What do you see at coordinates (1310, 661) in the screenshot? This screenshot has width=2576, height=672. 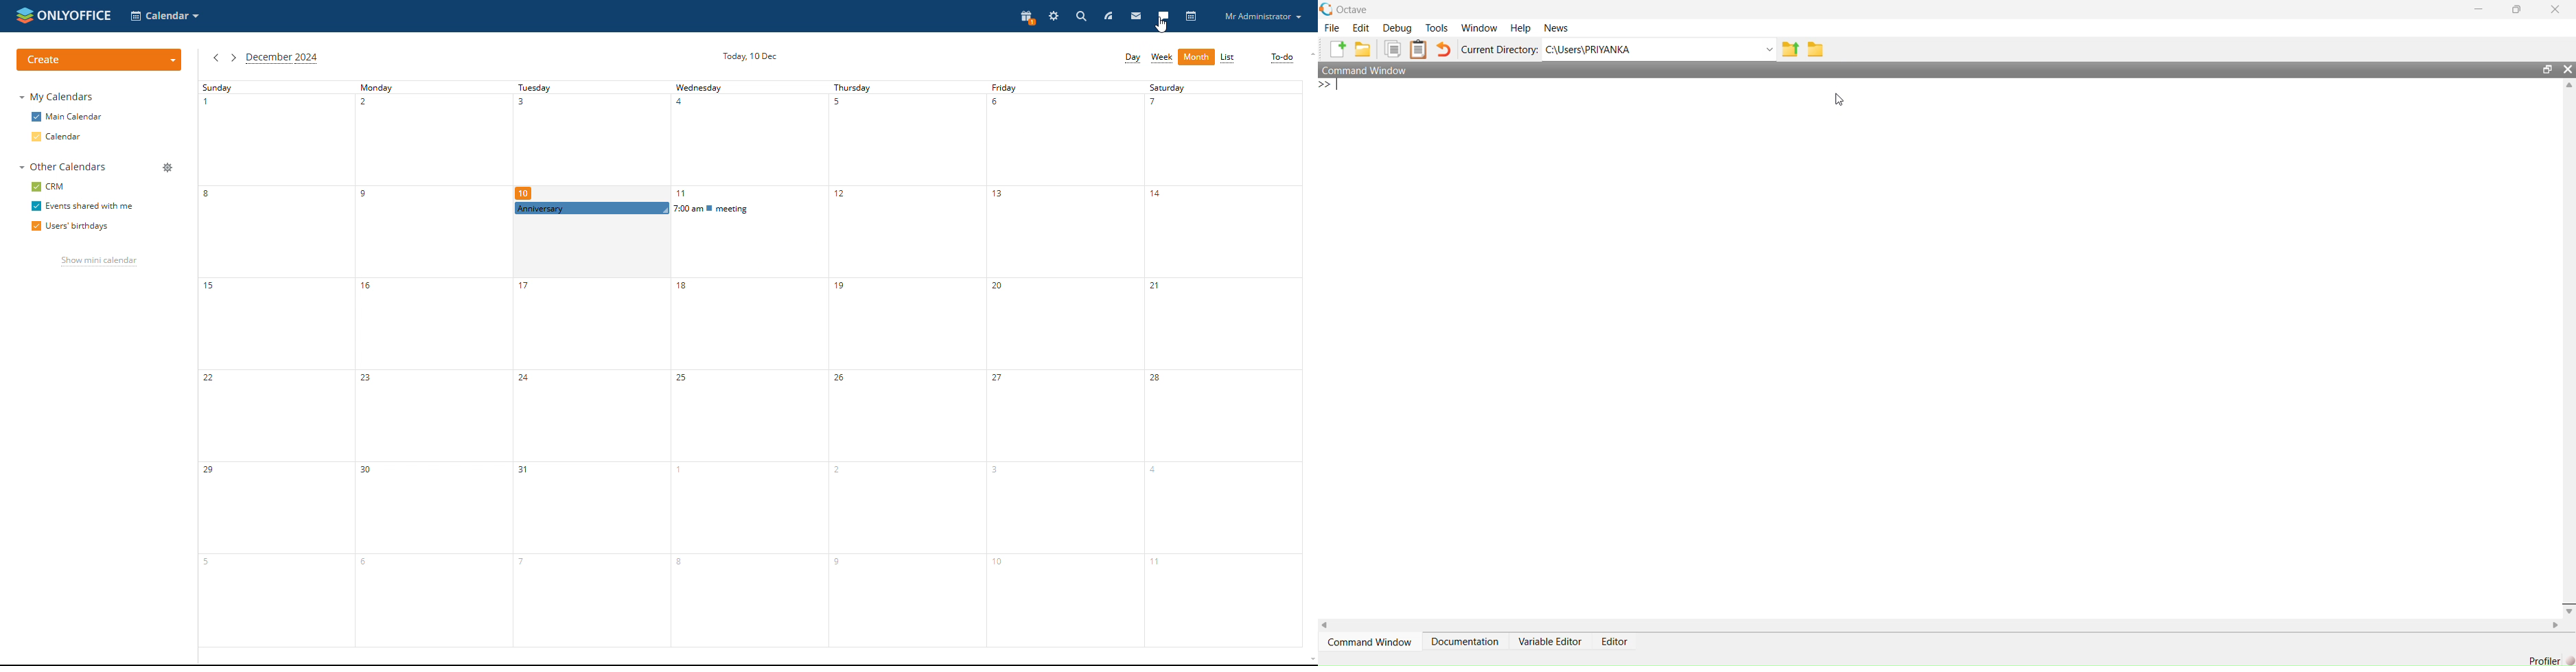 I see `scroll down` at bounding box center [1310, 661].